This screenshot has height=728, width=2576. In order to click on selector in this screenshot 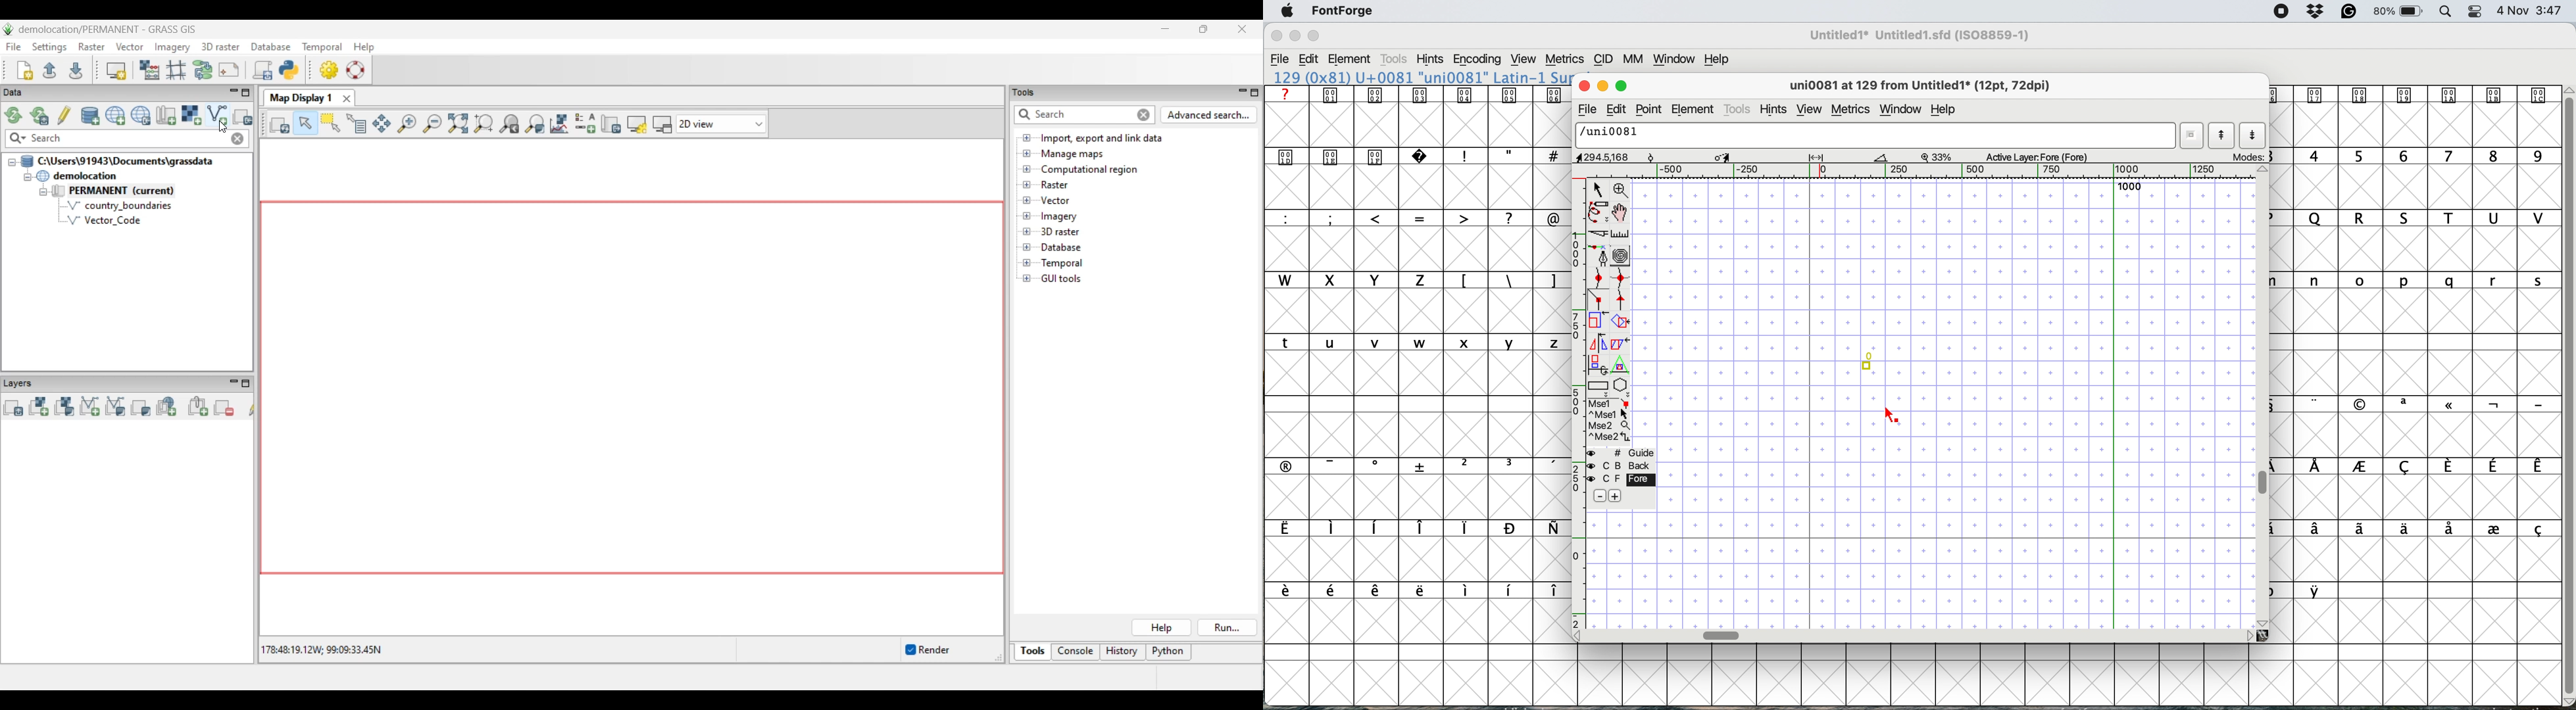, I will do `click(1598, 188)`.